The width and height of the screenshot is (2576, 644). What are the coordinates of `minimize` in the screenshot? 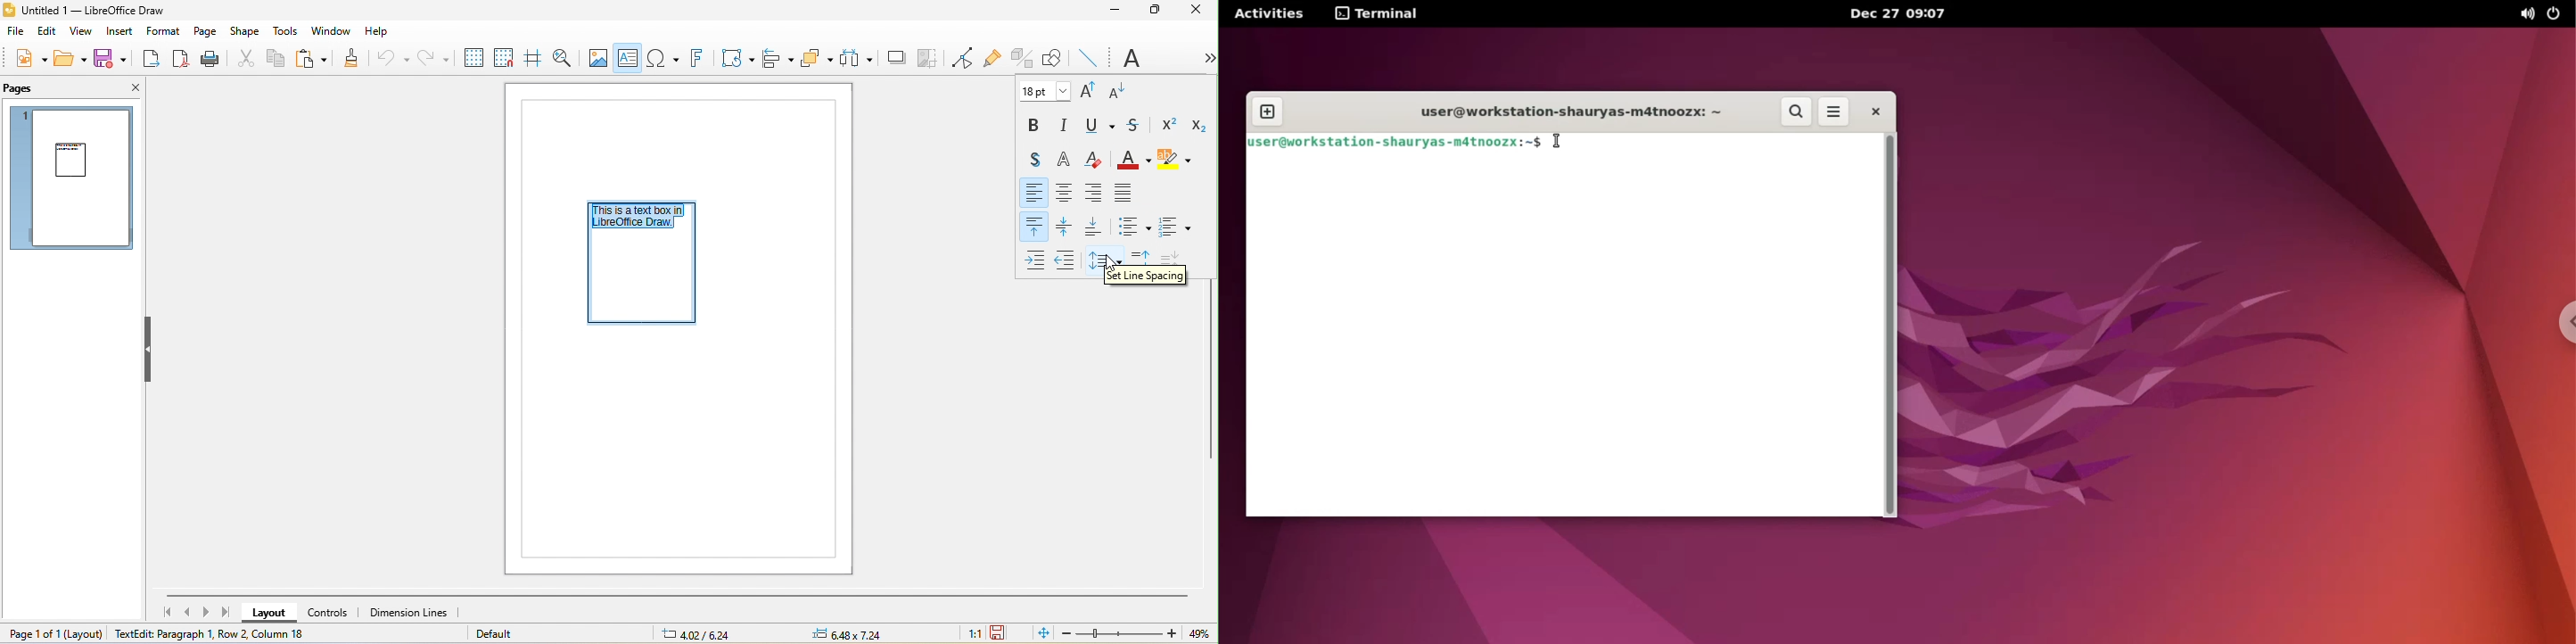 It's located at (1114, 11).